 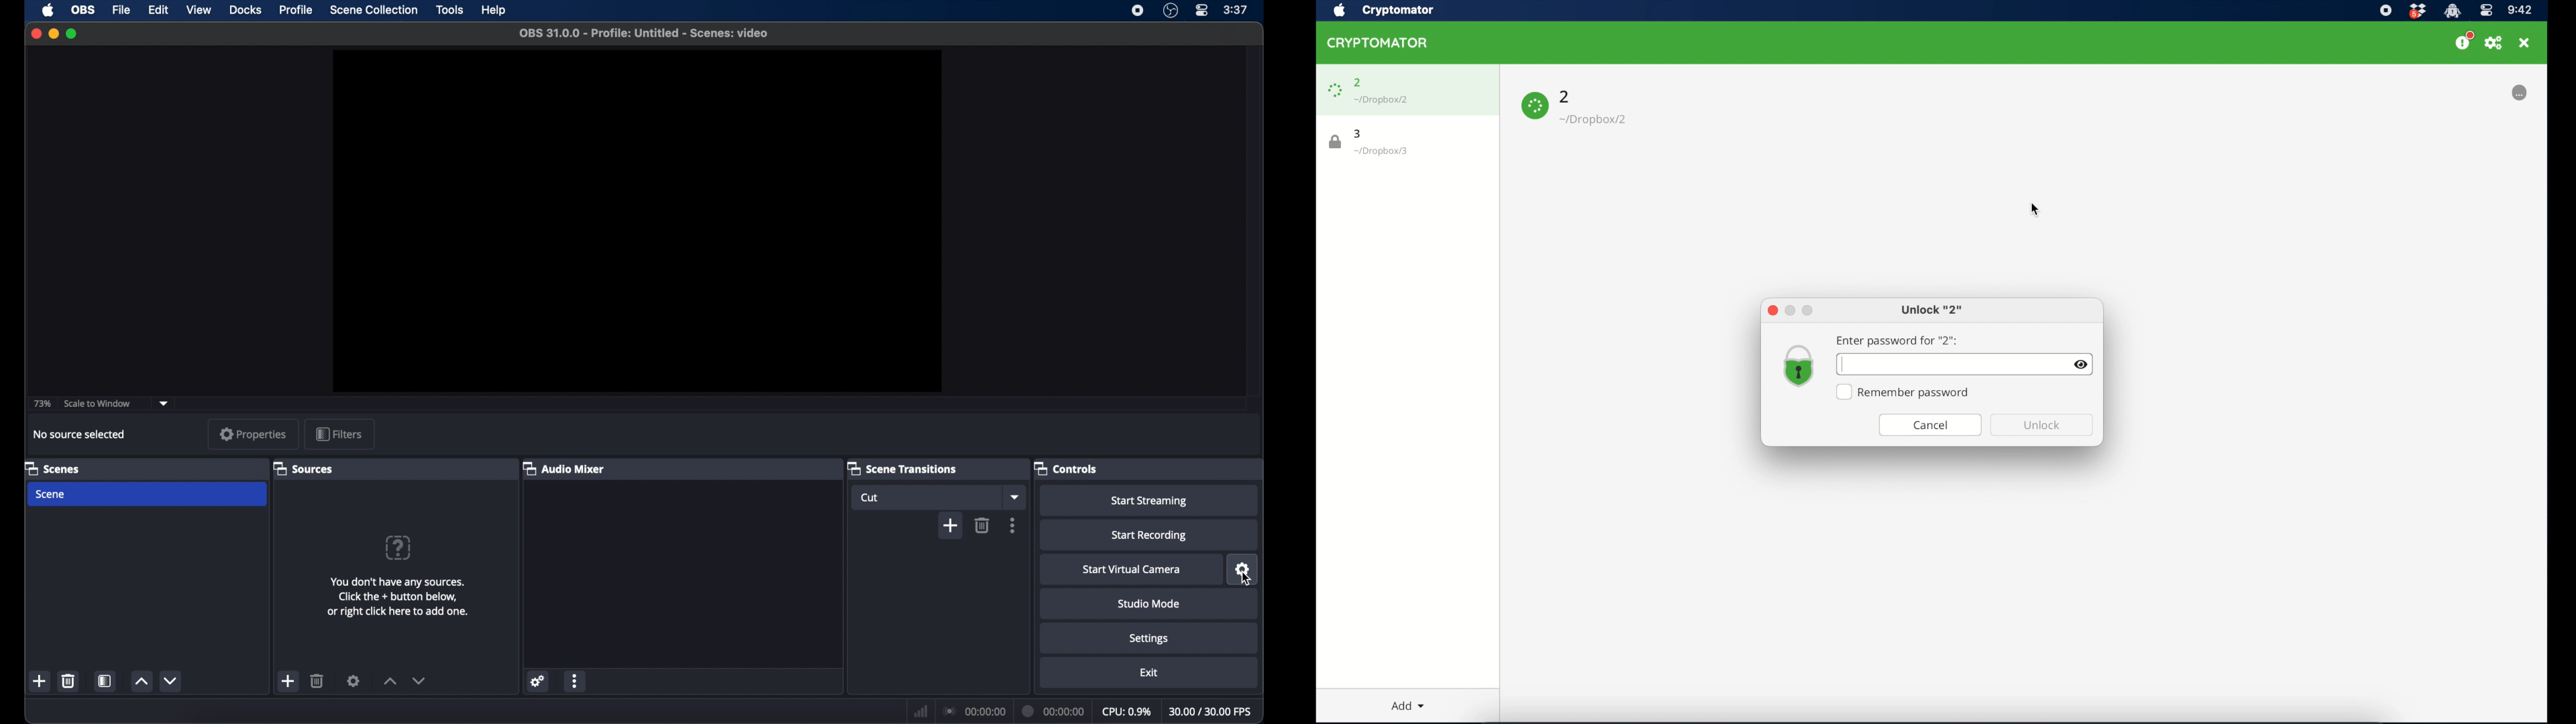 What do you see at coordinates (1014, 497) in the screenshot?
I see `dropdown` at bounding box center [1014, 497].